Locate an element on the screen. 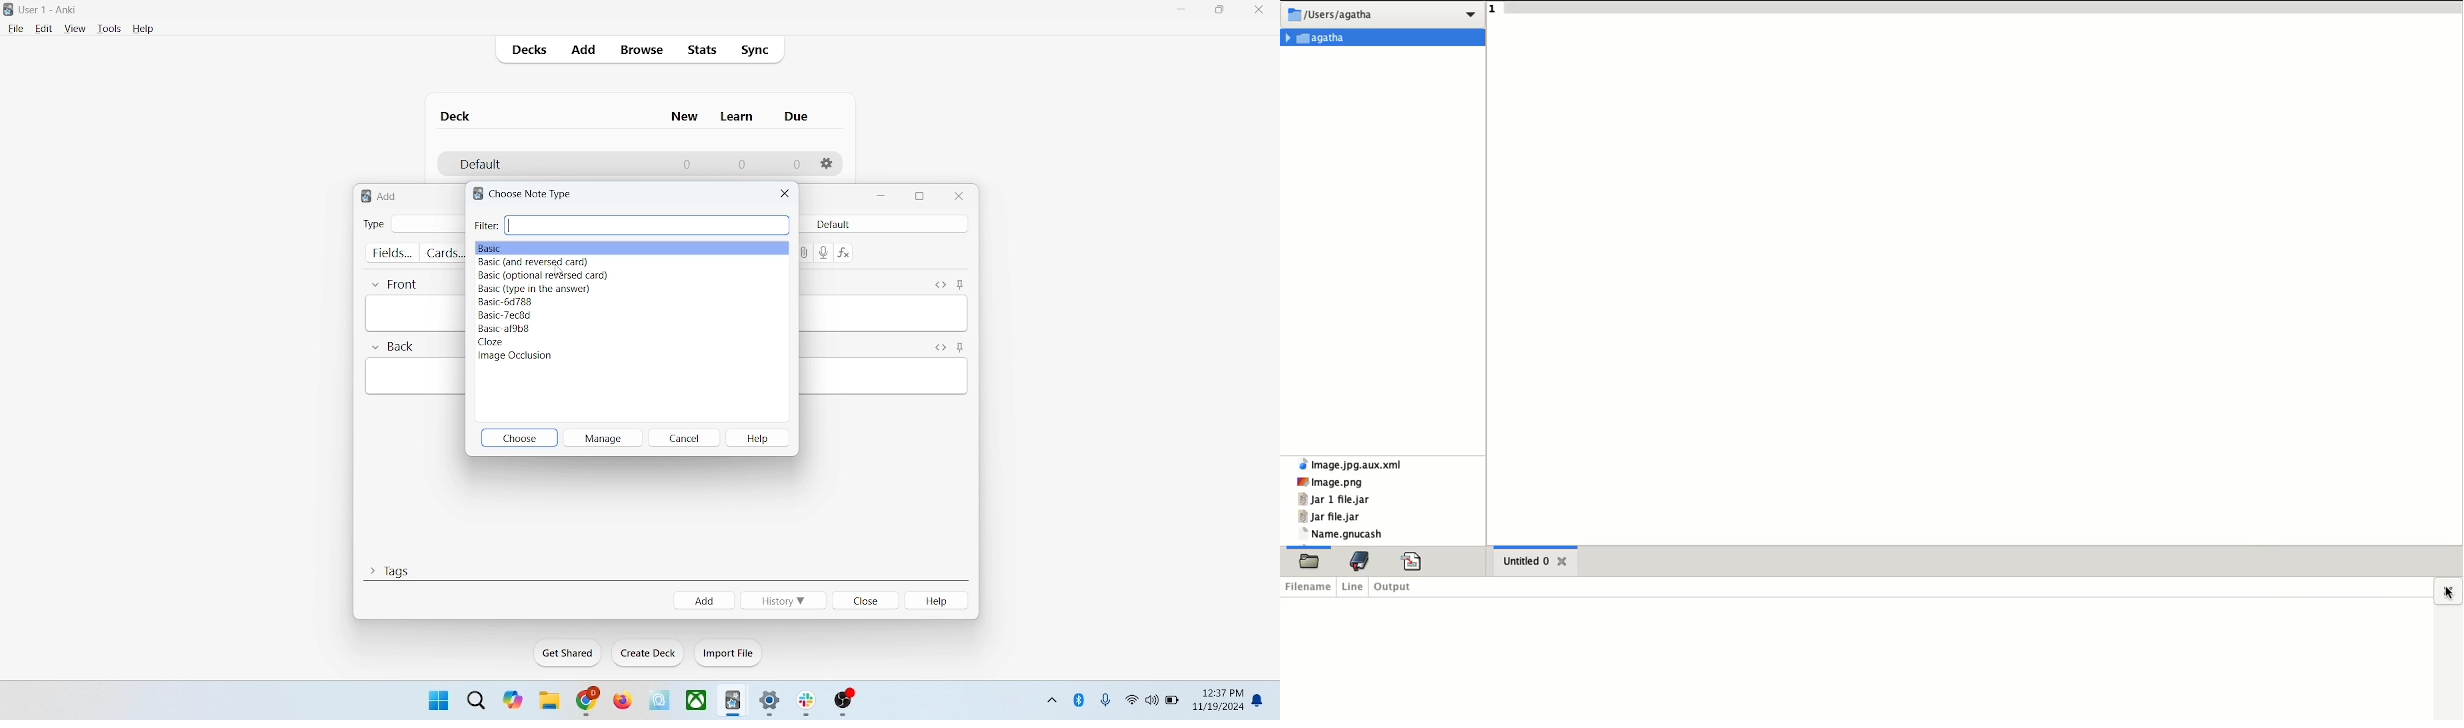 The width and height of the screenshot is (2464, 728). microphone is located at coordinates (1107, 701).